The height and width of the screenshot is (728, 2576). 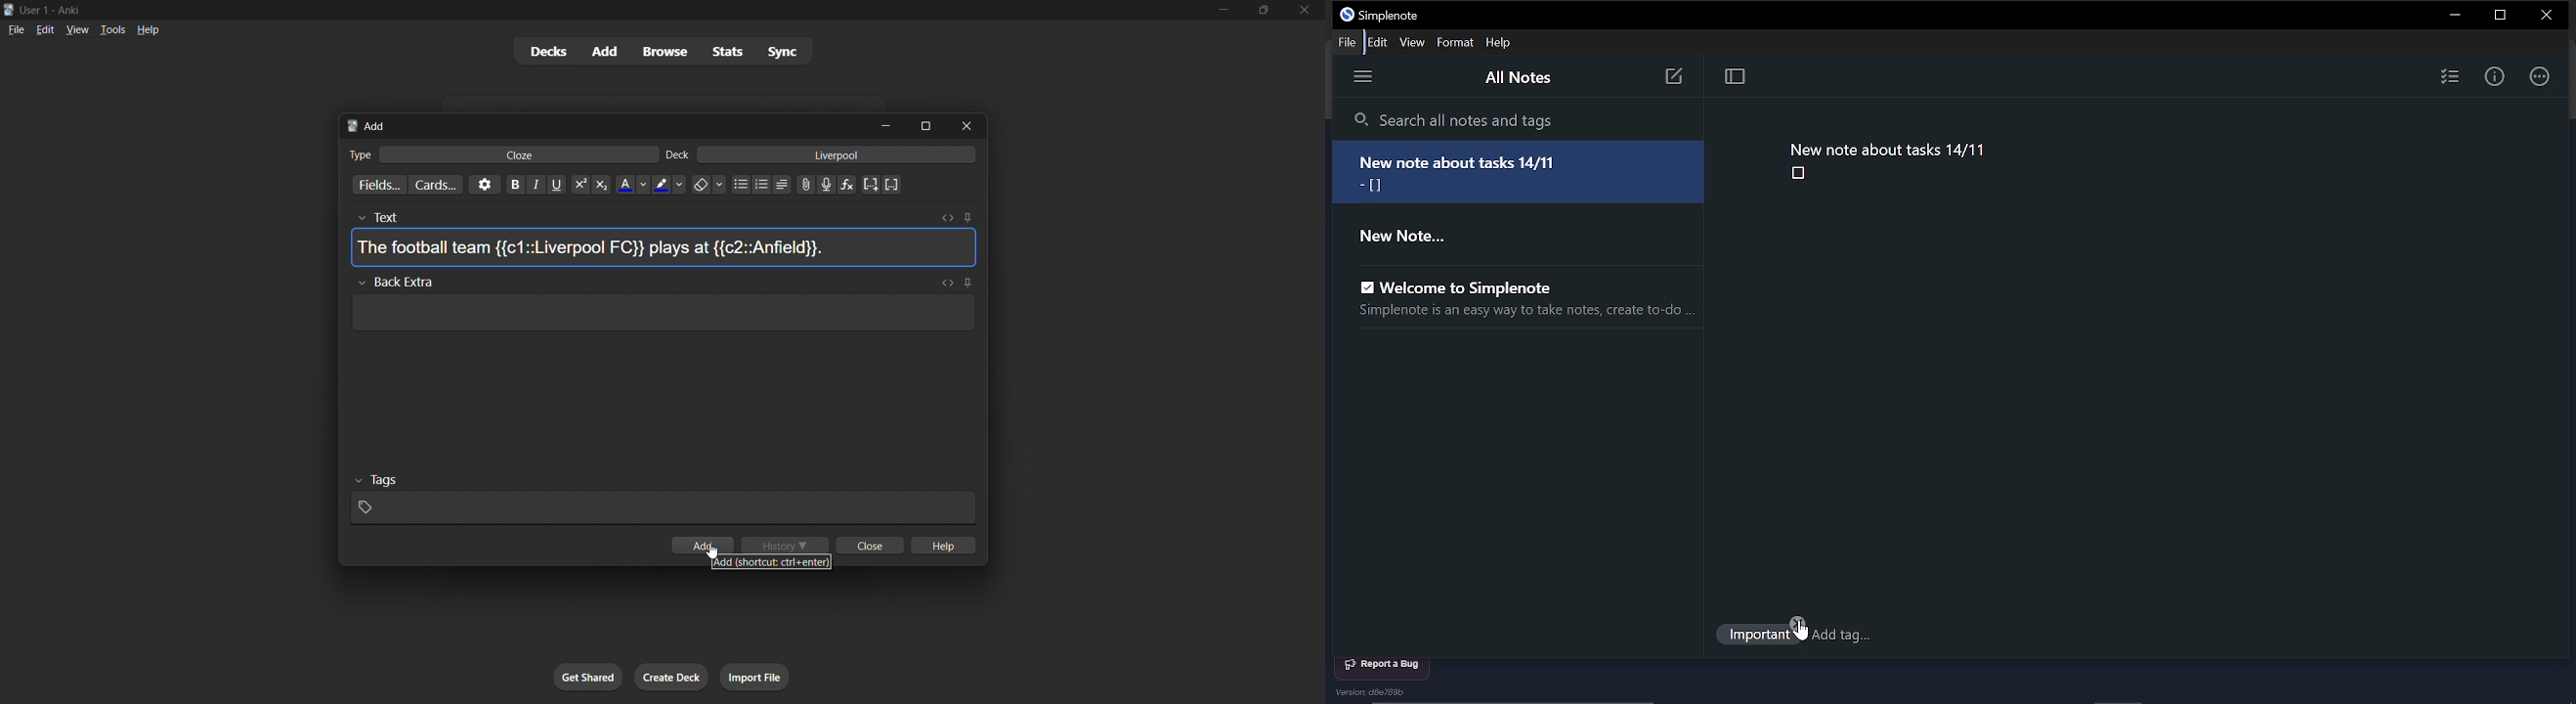 I want to click on close, so click(x=872, y=545).